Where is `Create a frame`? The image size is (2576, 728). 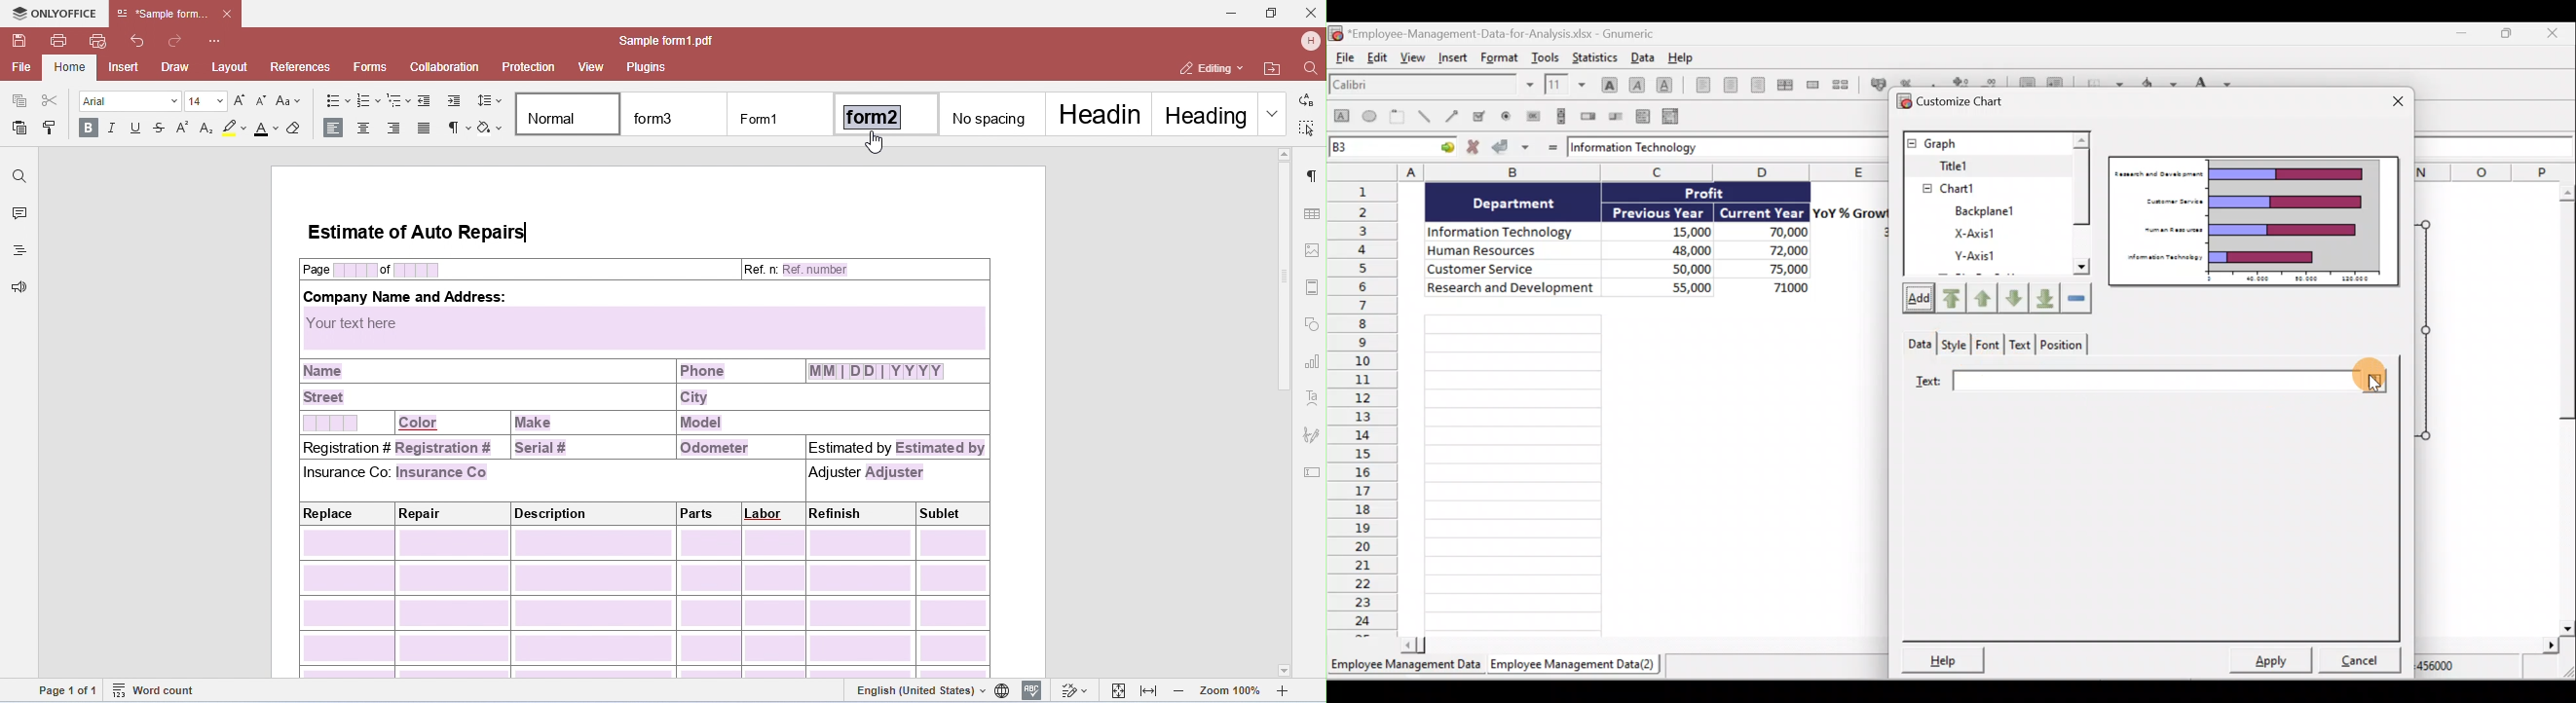 Create a frame is located at coordinates (1400, 118).